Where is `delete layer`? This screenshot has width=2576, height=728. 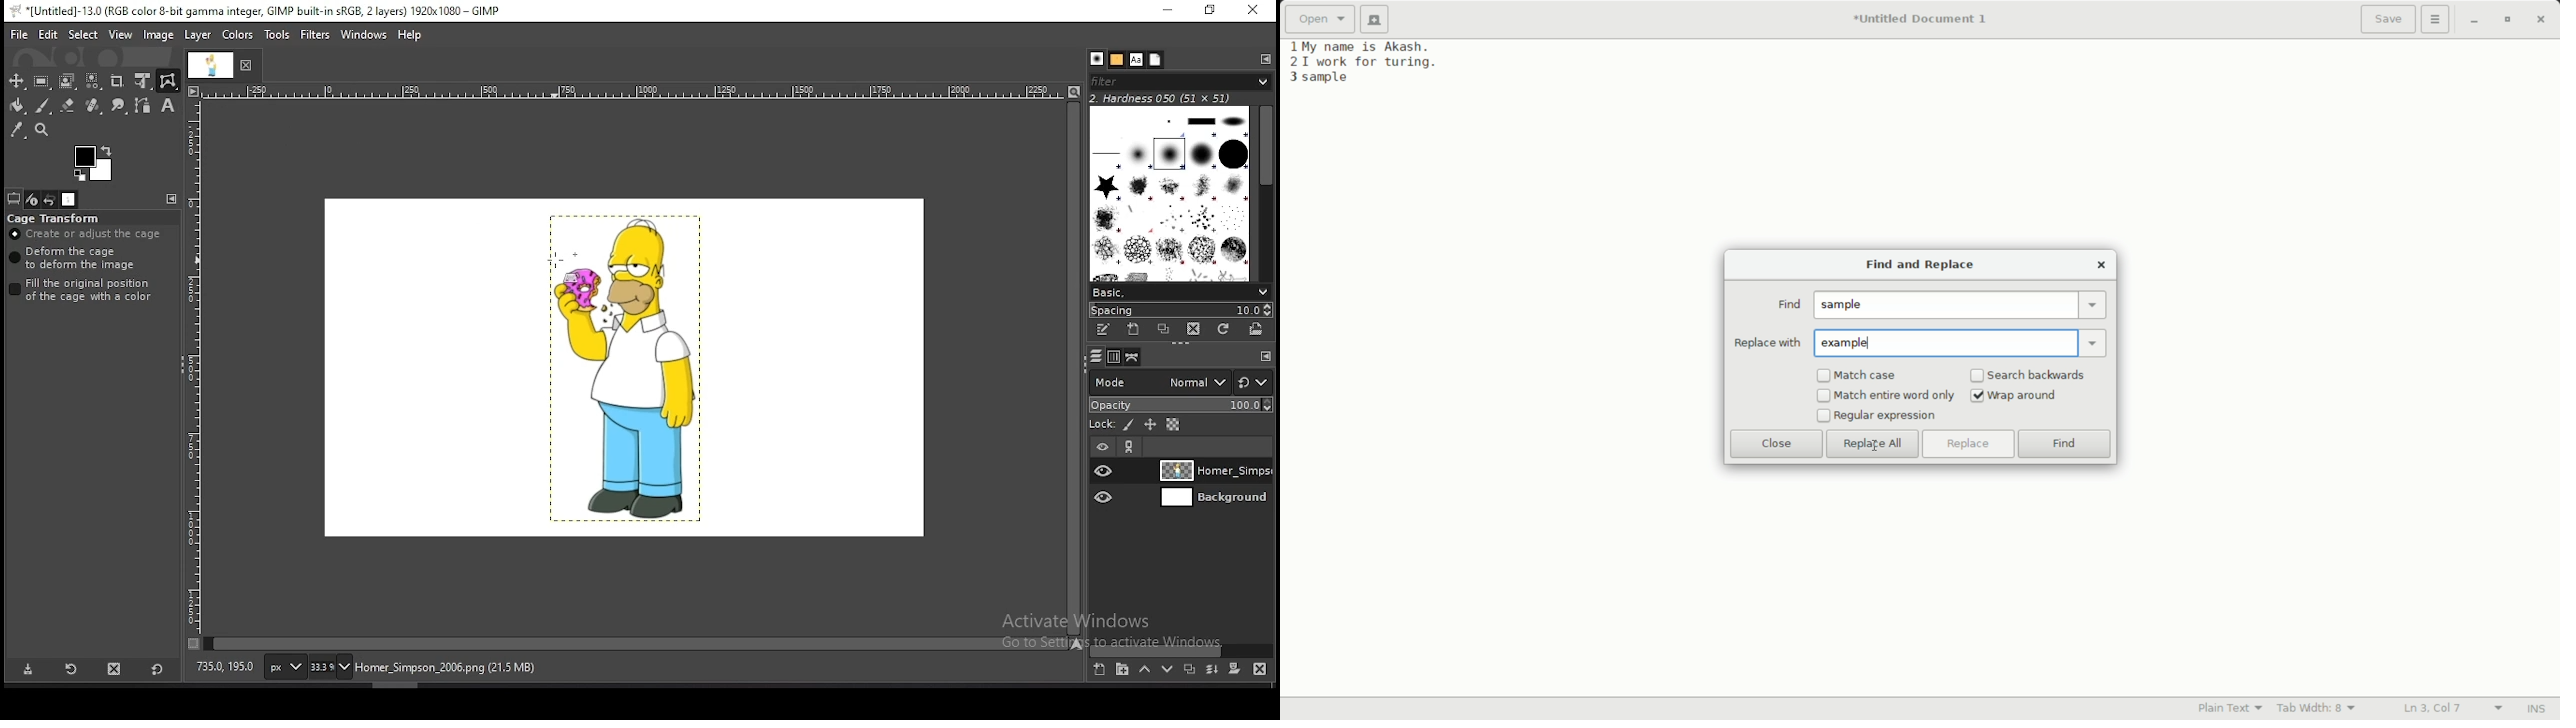
delete layer is located at coordinates (1257, 669).